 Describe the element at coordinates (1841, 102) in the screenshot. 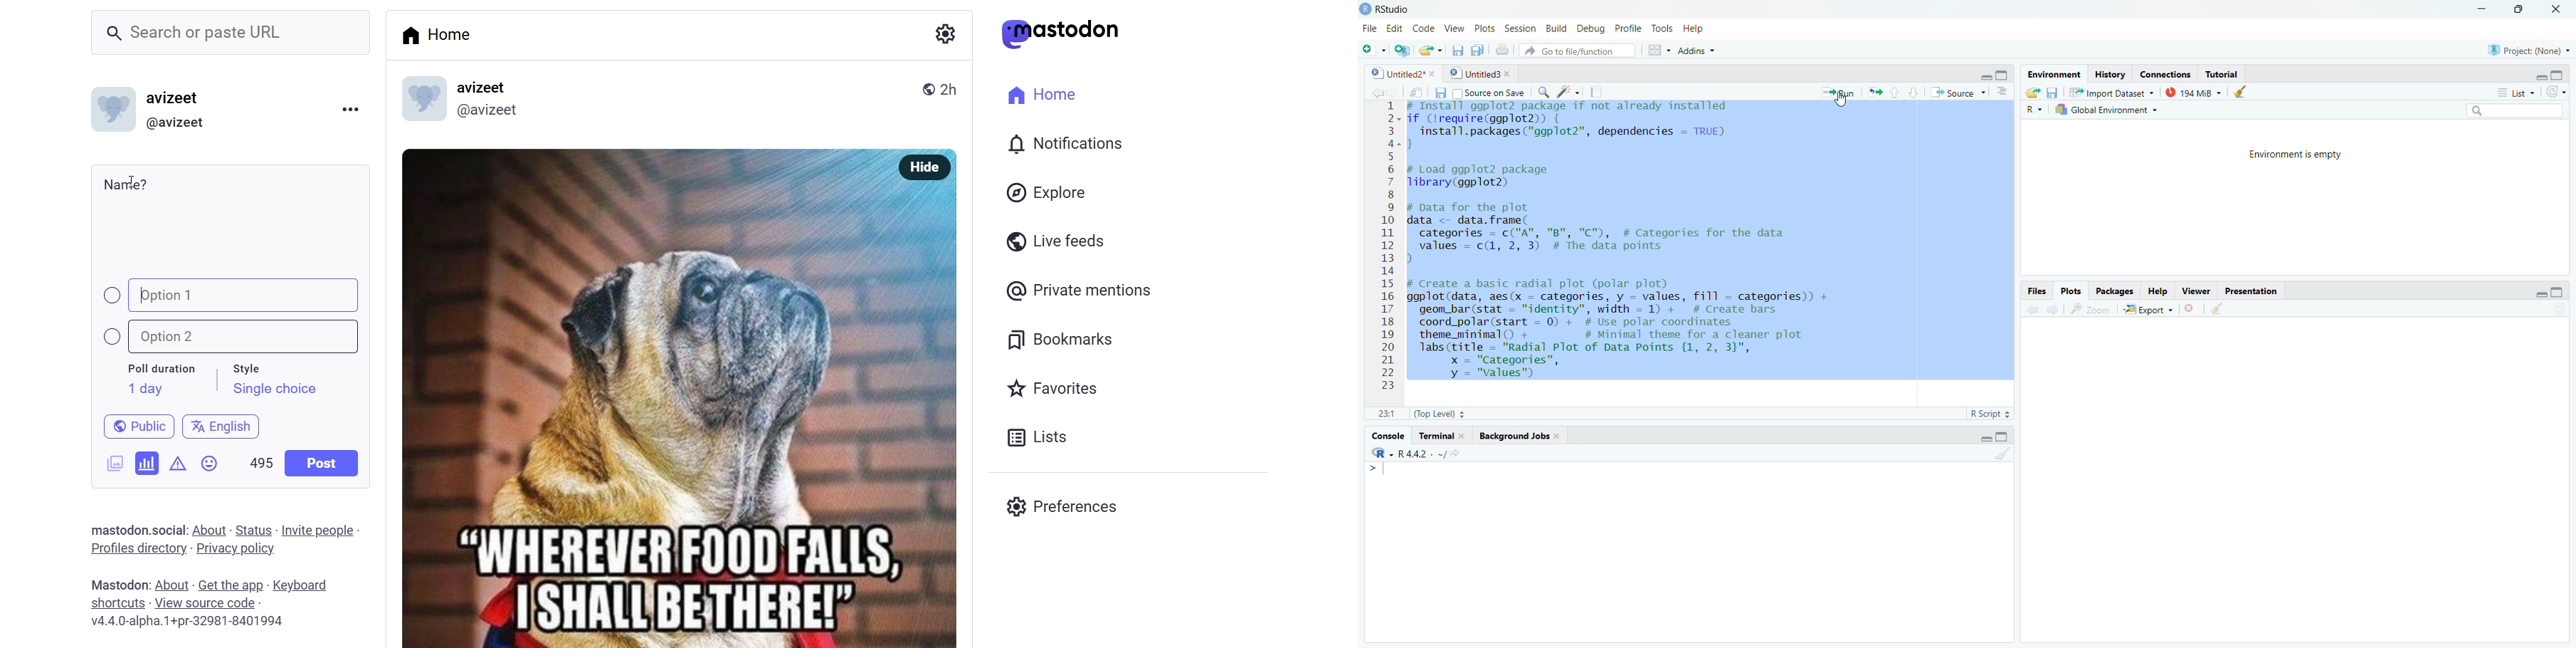

I see `Cursor` at that location.